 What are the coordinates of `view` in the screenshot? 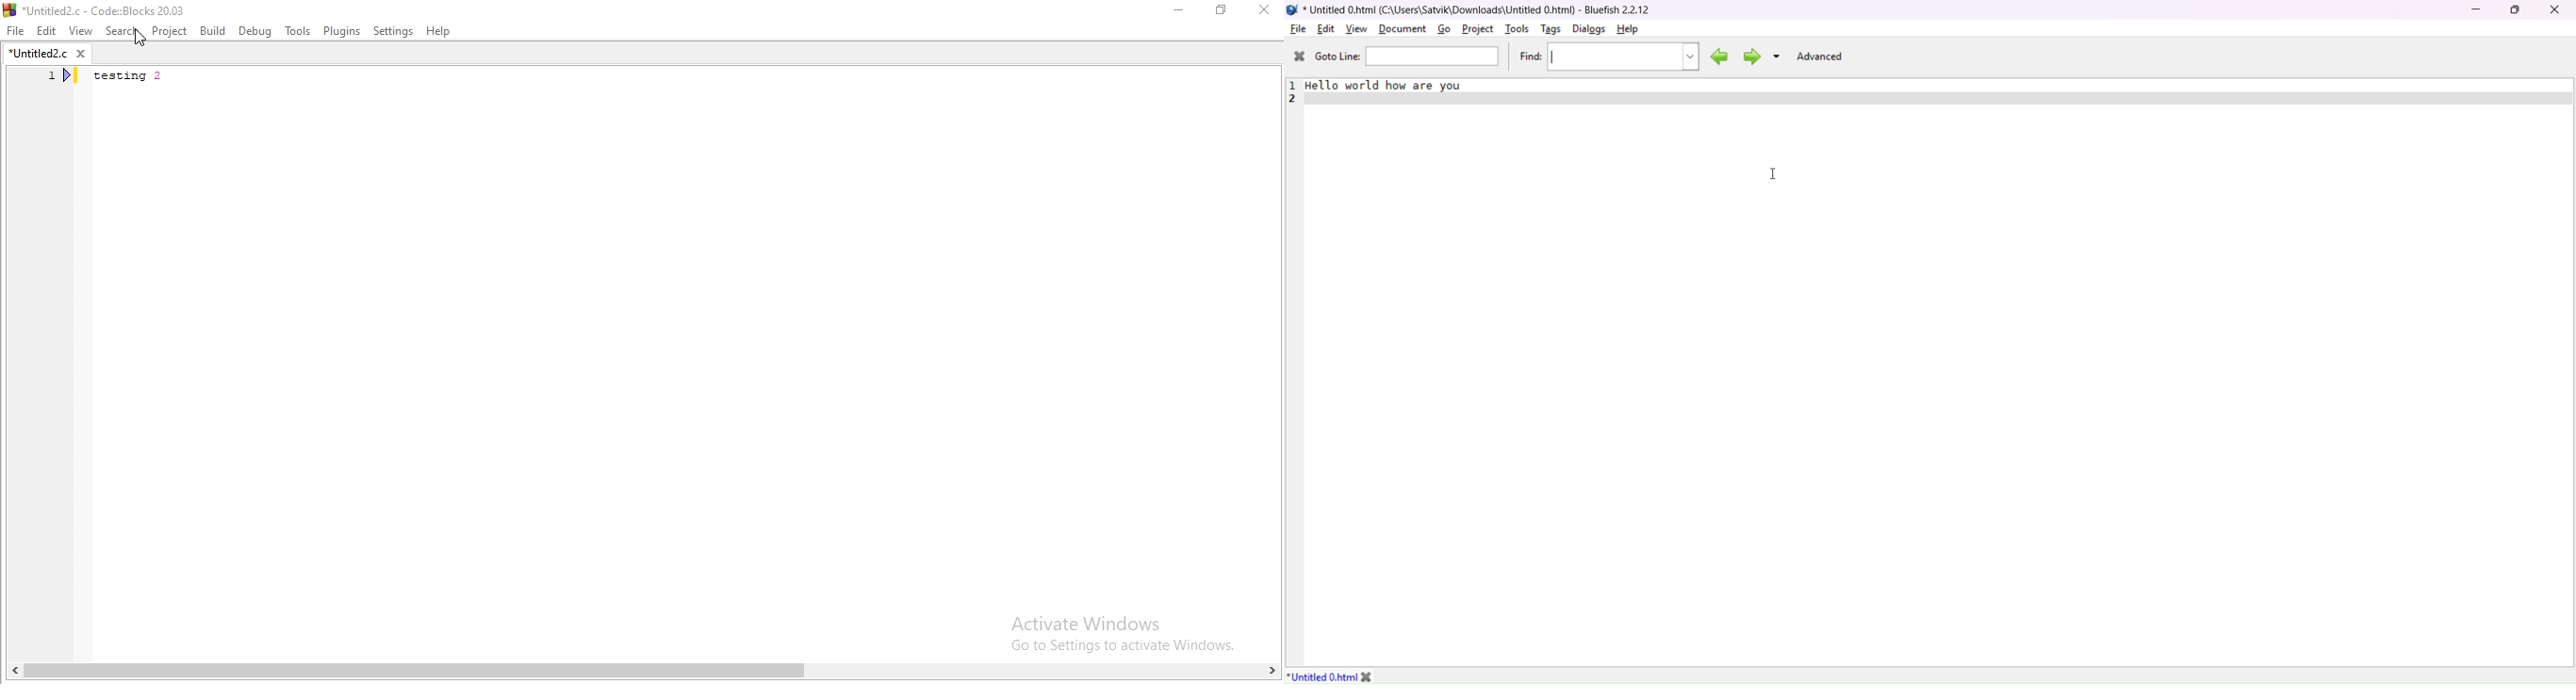 It's located at (1356, 28).